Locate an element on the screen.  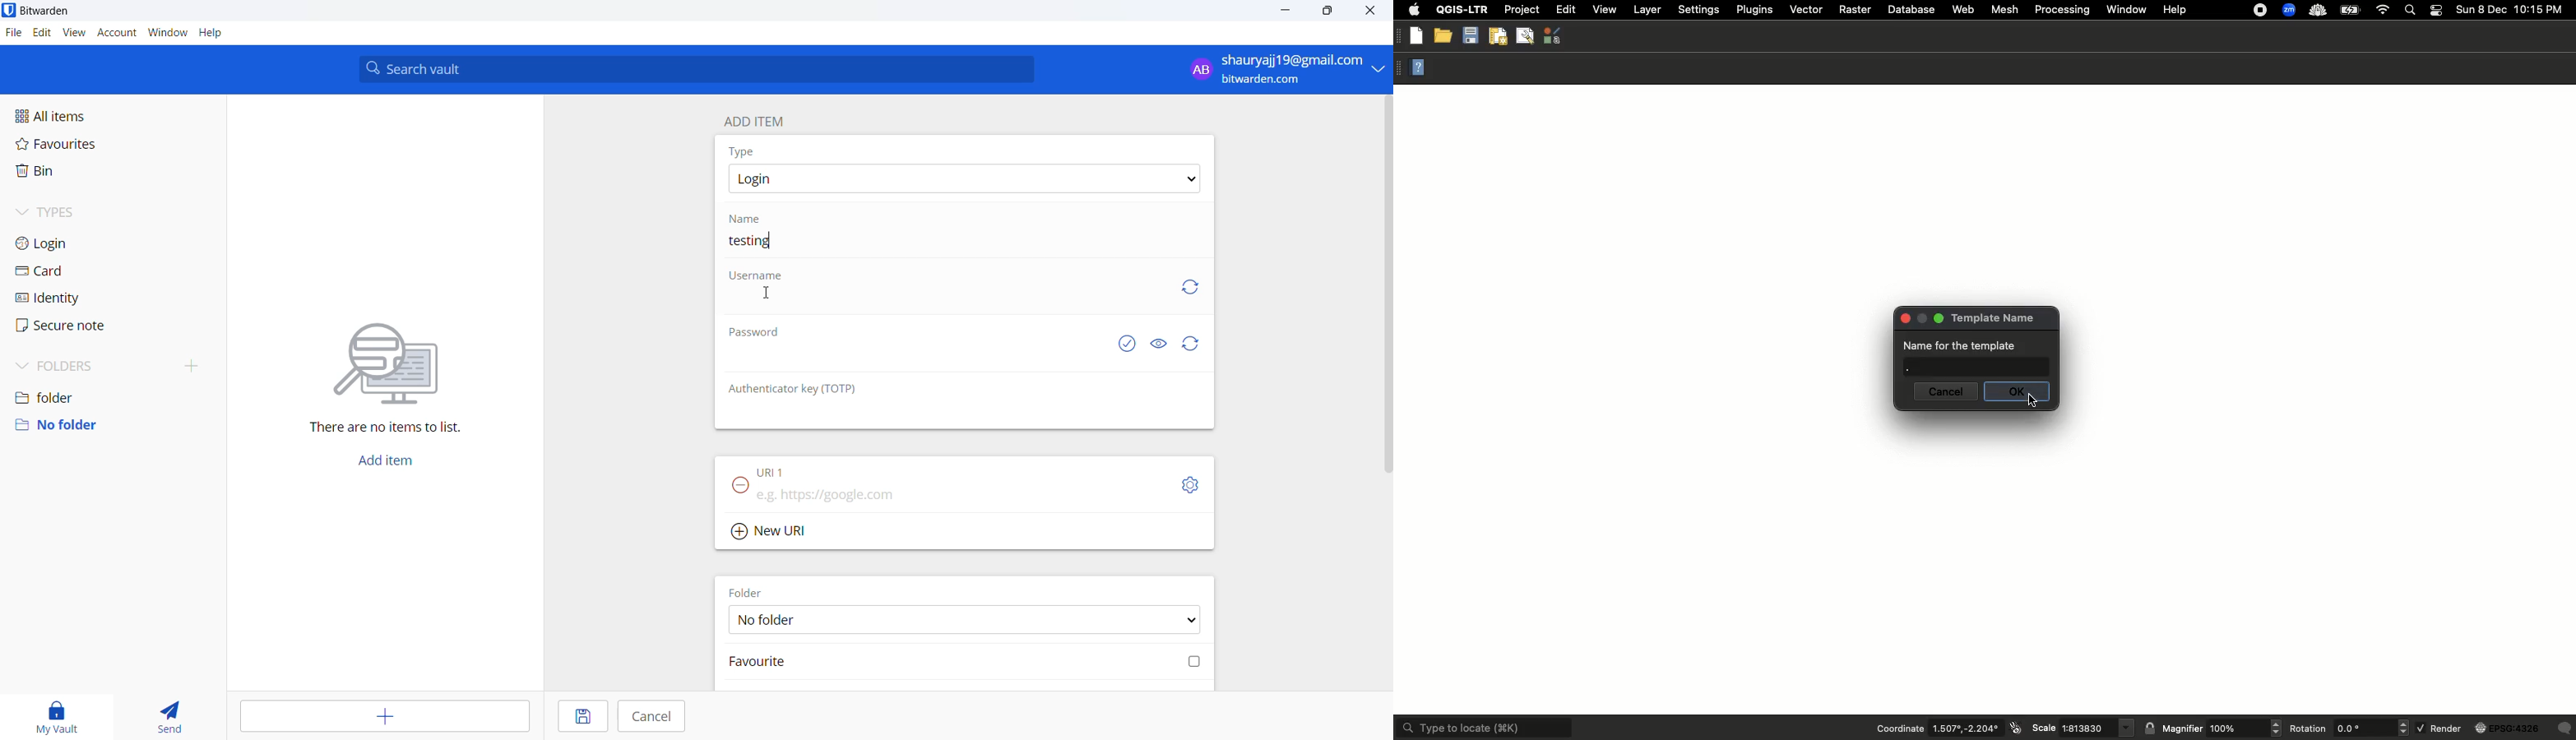
OTP heading: Authenticator key (TOTP) is located at coordinates (798, 389).